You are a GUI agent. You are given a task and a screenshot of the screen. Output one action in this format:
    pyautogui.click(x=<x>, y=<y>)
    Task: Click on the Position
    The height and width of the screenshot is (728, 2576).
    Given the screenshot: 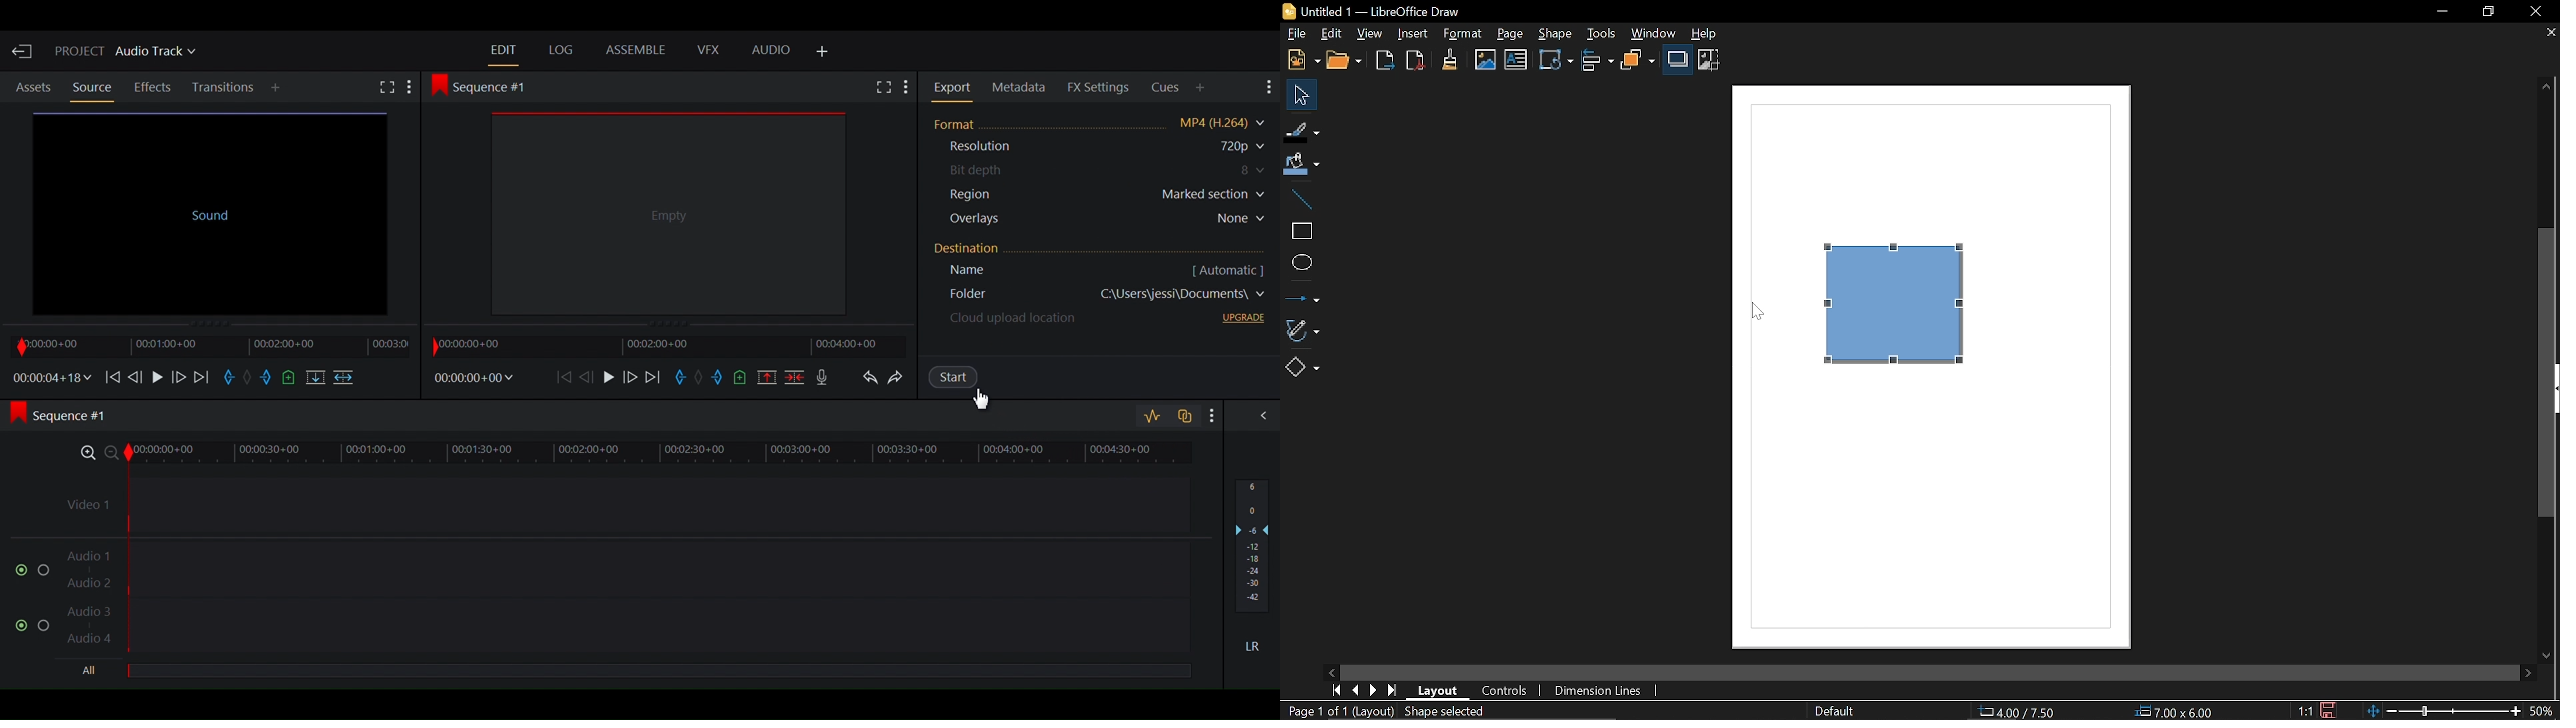 What is the action you would take?
    pyautogui.click(x=2020, y=712)
    